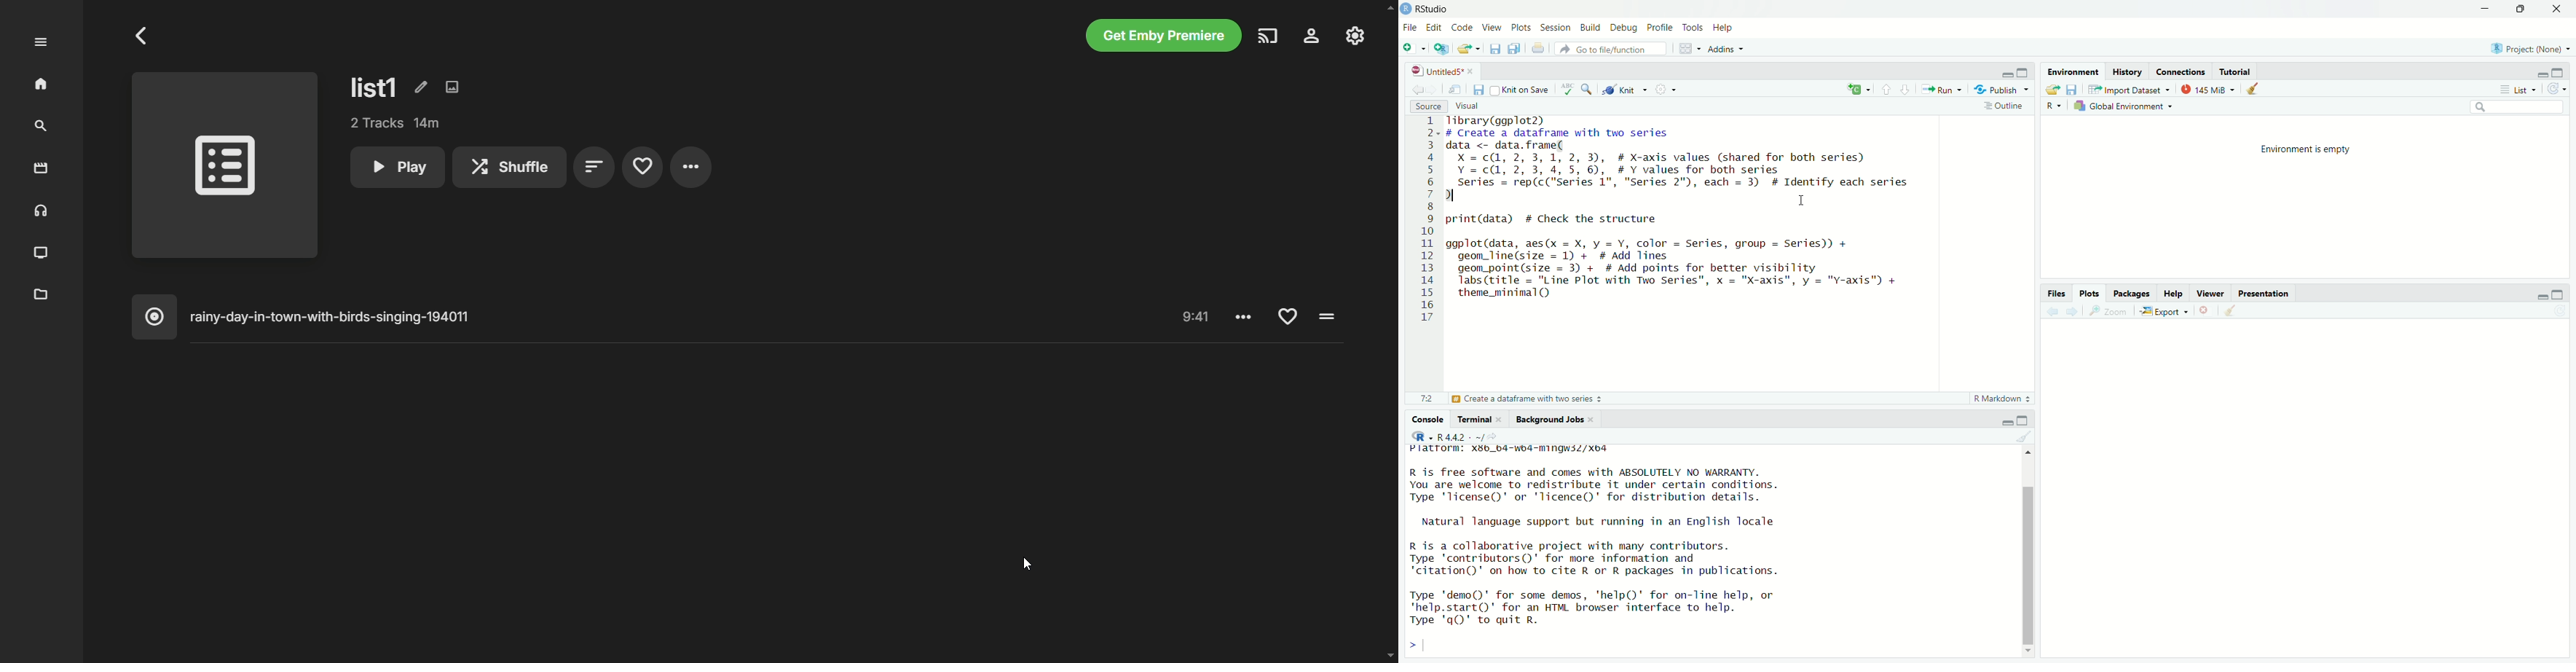 The height and width of the screenshot is (672, 2576). What do you see at coordinates (2561, 73) in the screenshot?
I see `Maximize` at bounding box center [2561, 73].